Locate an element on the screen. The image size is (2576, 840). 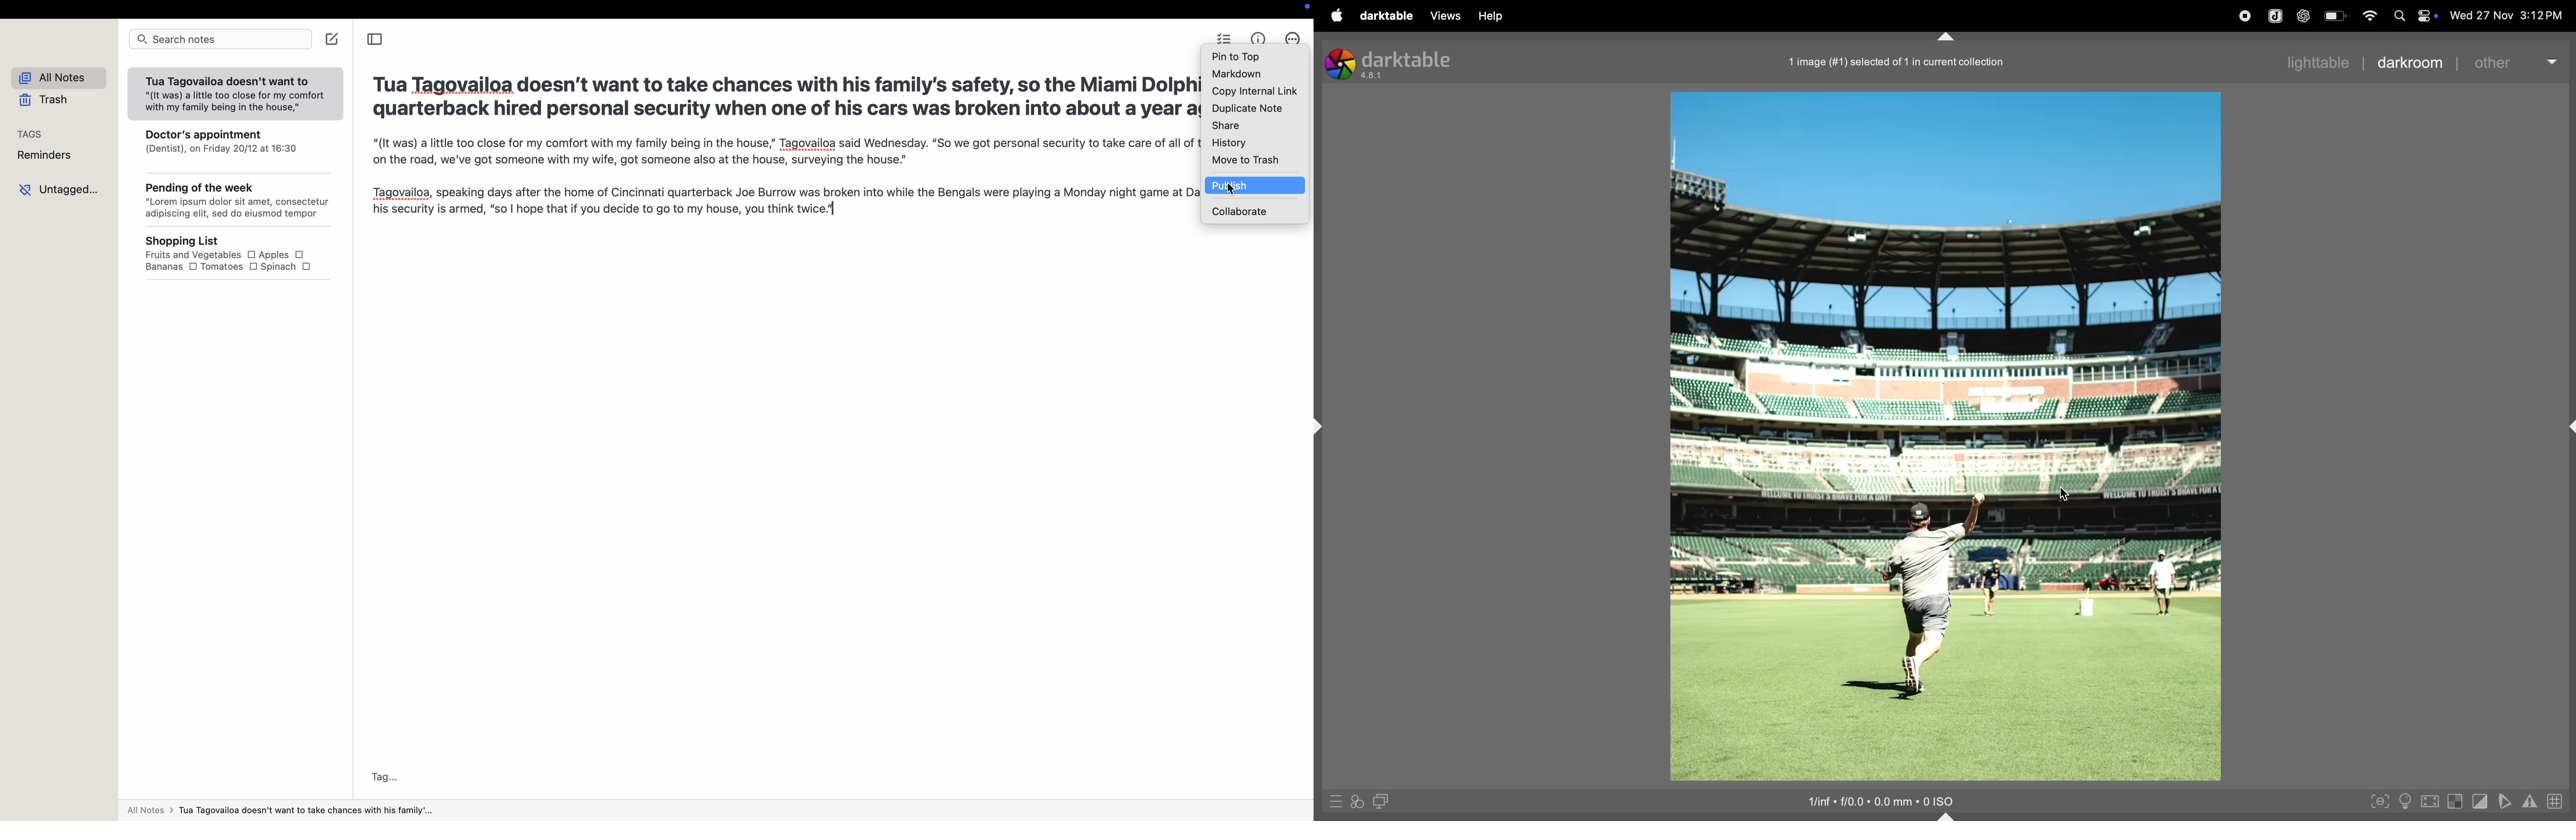
metrics is located at coordinates (1259, 37).